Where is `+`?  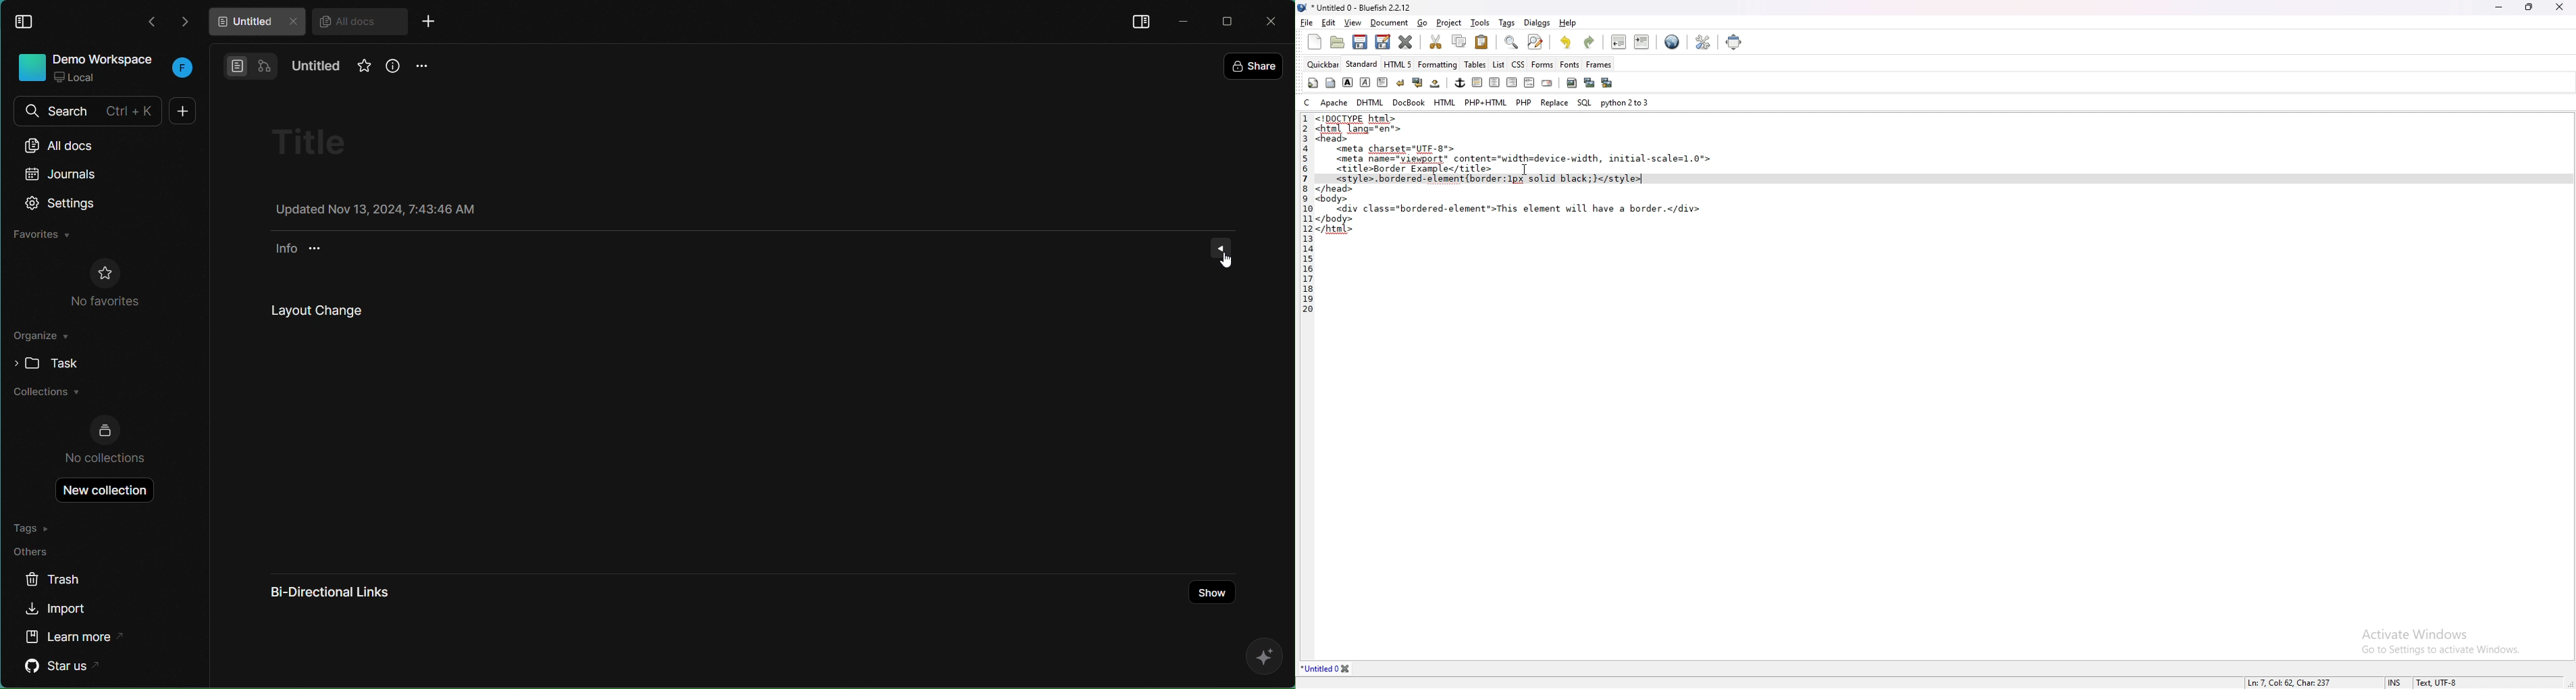
+ is located at coordinates (434, 23).